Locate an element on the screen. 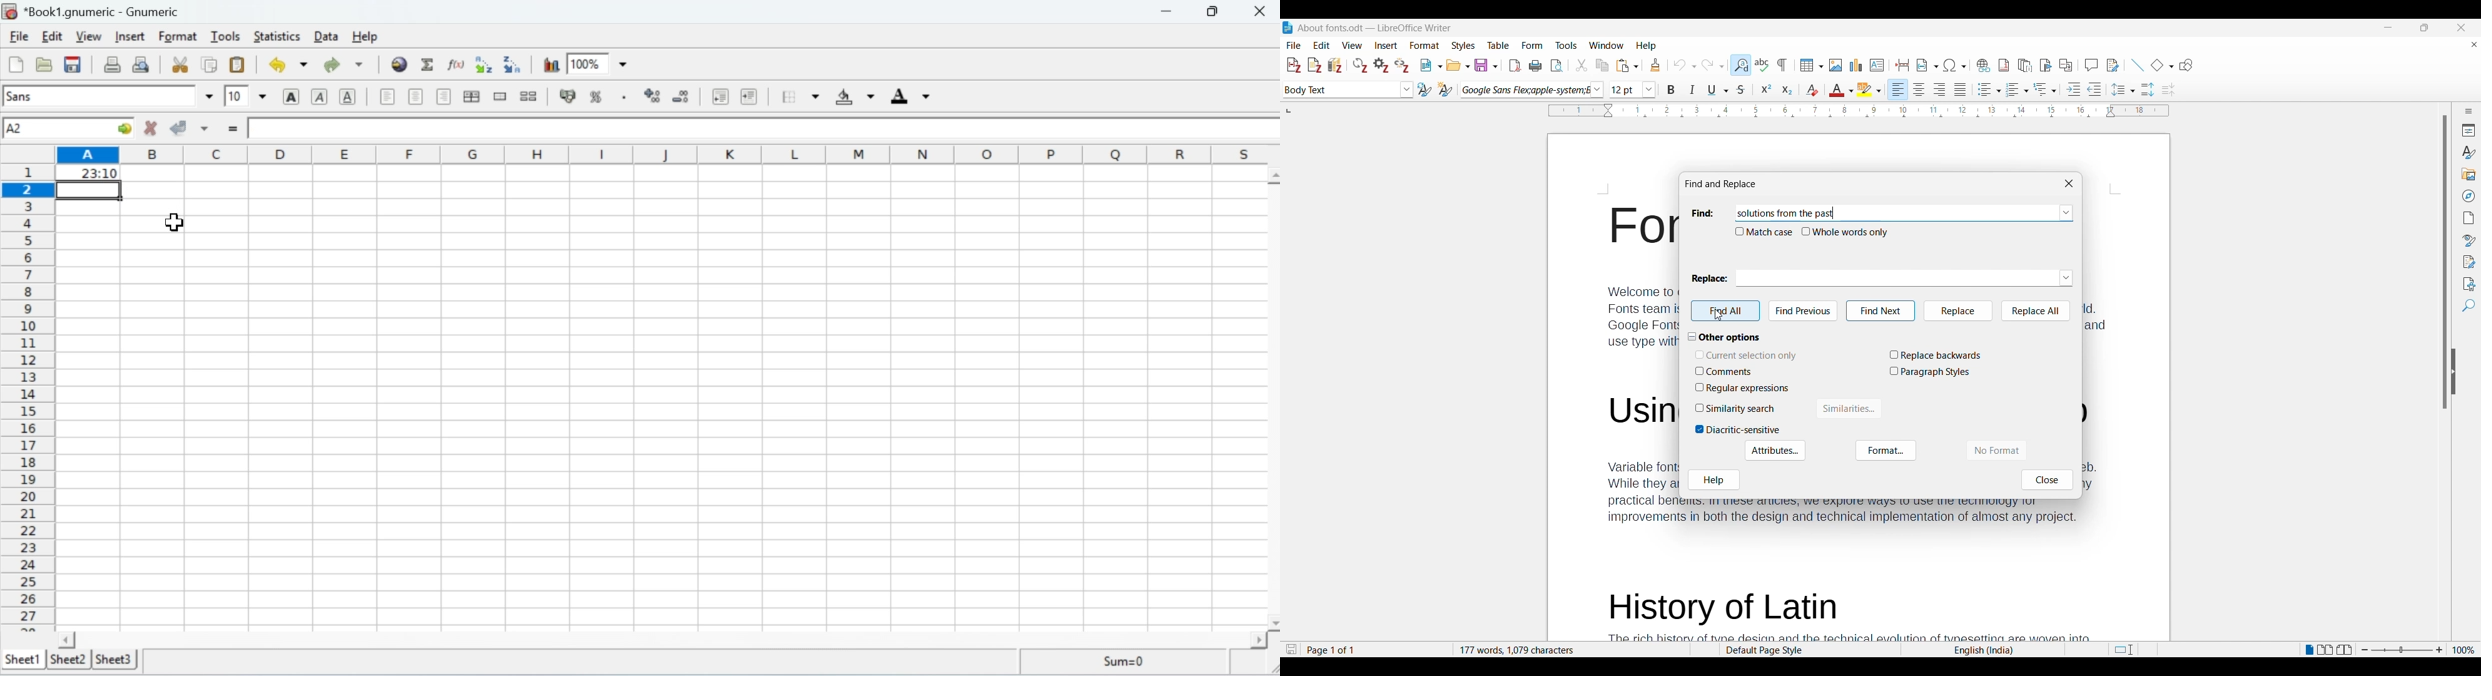 This screenshot has width=2492, height=700. Print the current file is located at coordinates (113, 64).